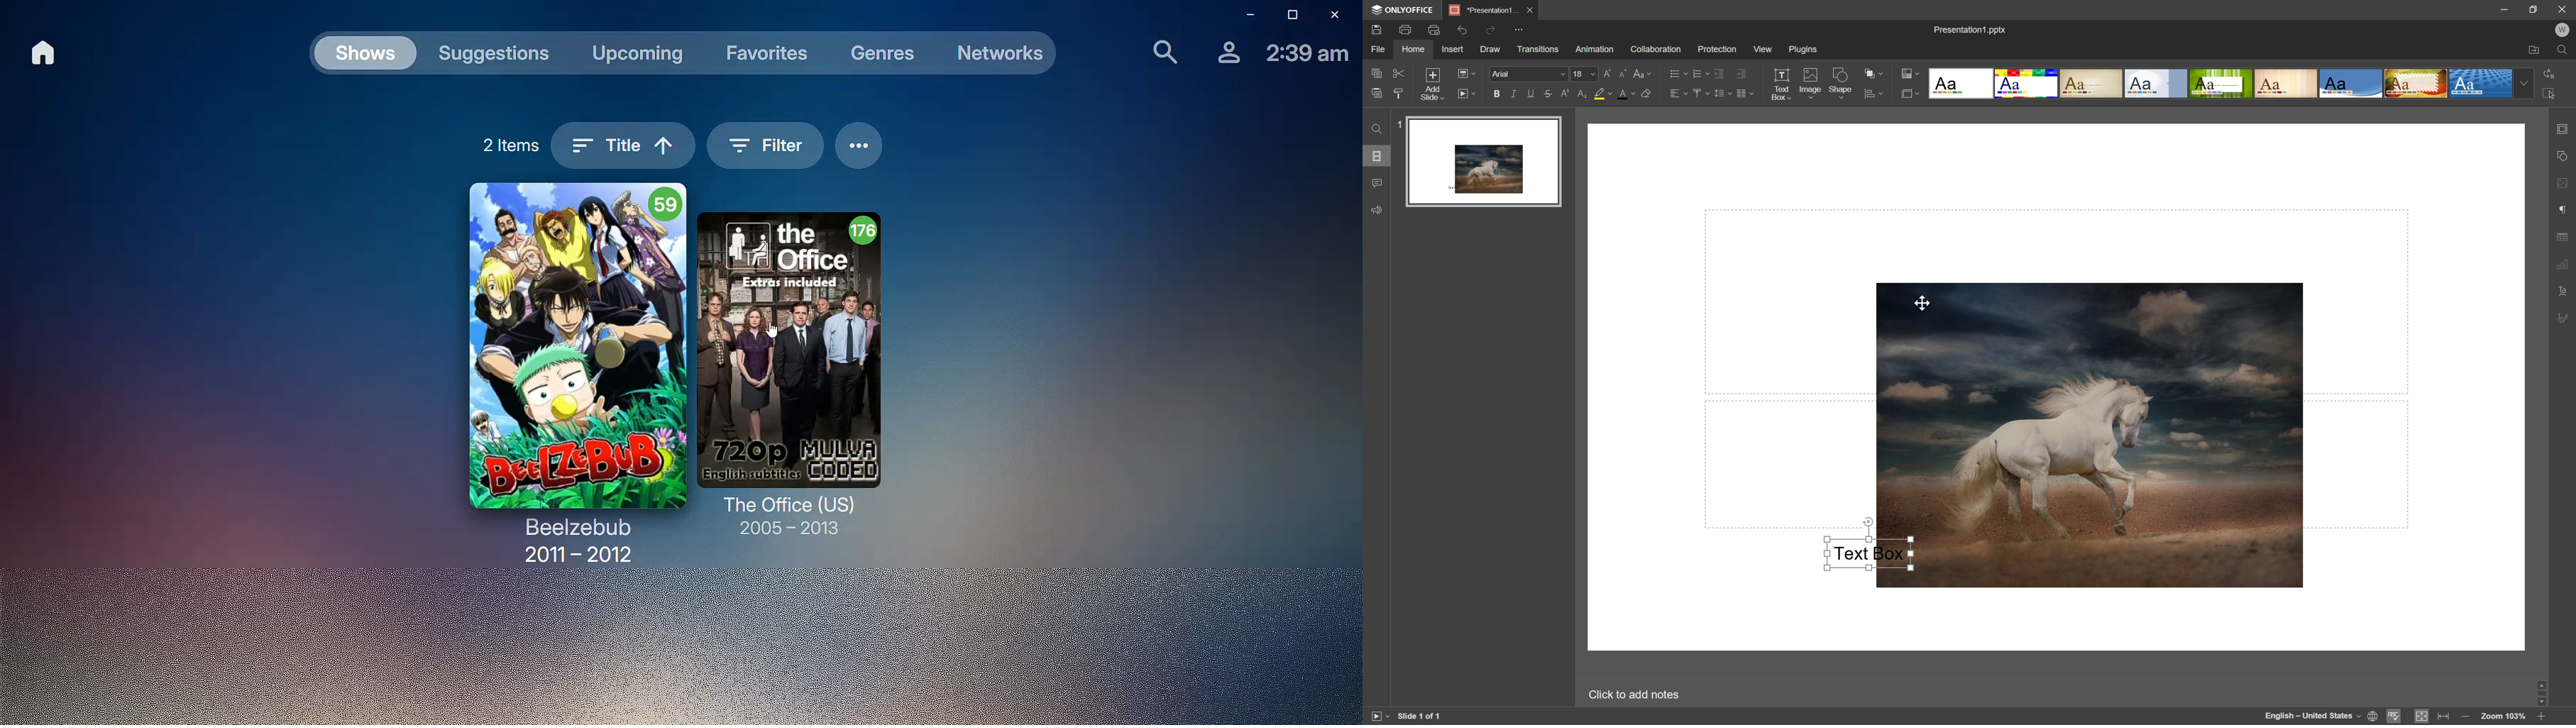 The height and width of the screenshot is (728, 2576). What do you see at coordinates (2566, 154) in the screenshot?
I see `Shape settings` at bounding box center [2566, 154].